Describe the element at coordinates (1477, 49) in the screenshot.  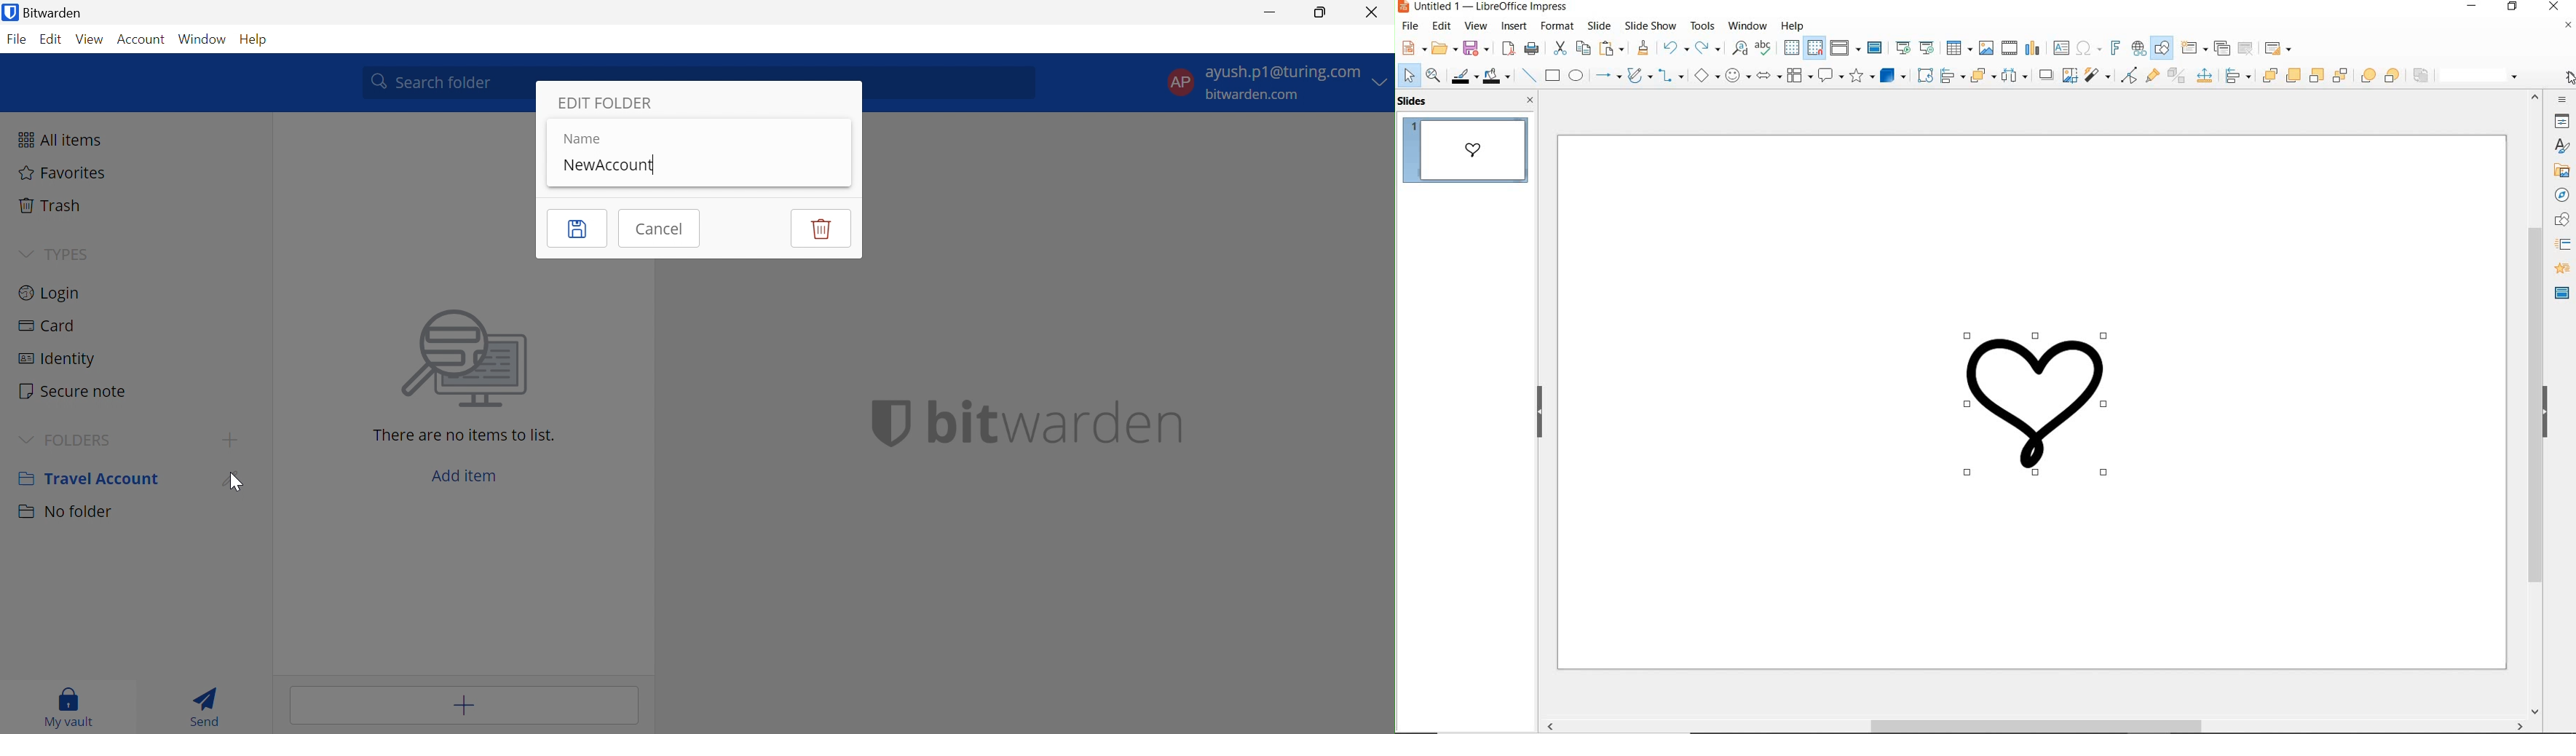
I see `save` at that location.